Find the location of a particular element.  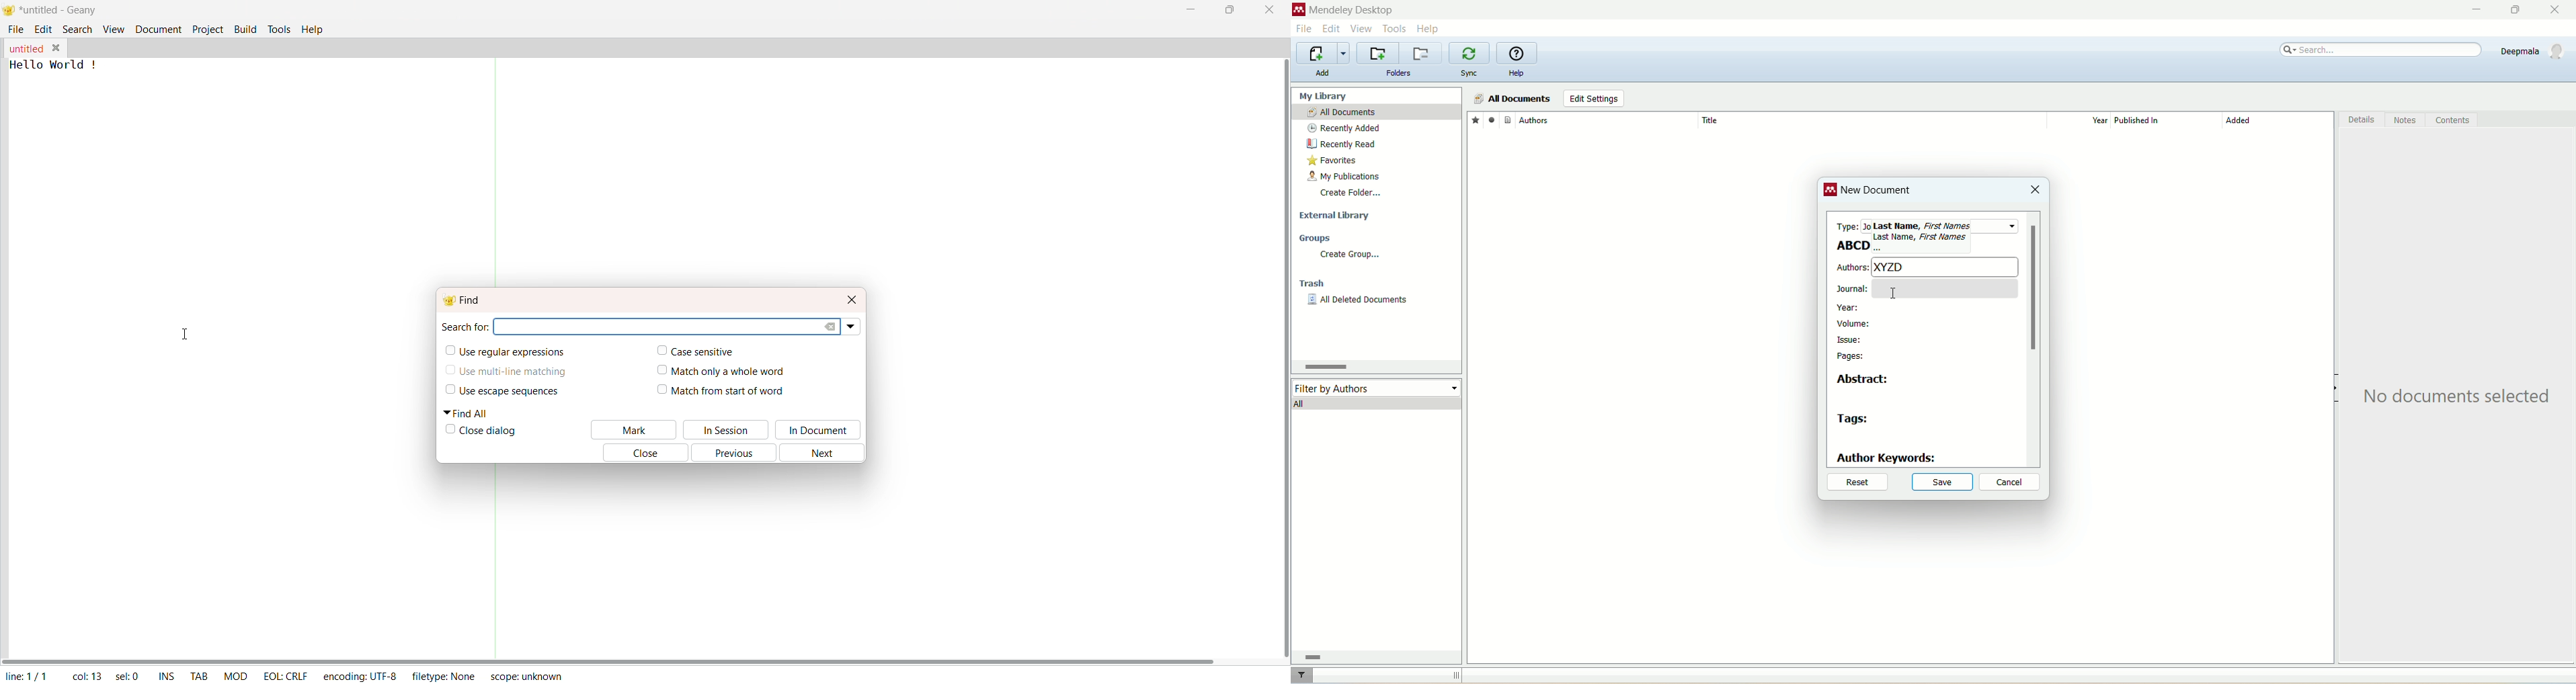

Cursor is located at coordinates (1897, 294).